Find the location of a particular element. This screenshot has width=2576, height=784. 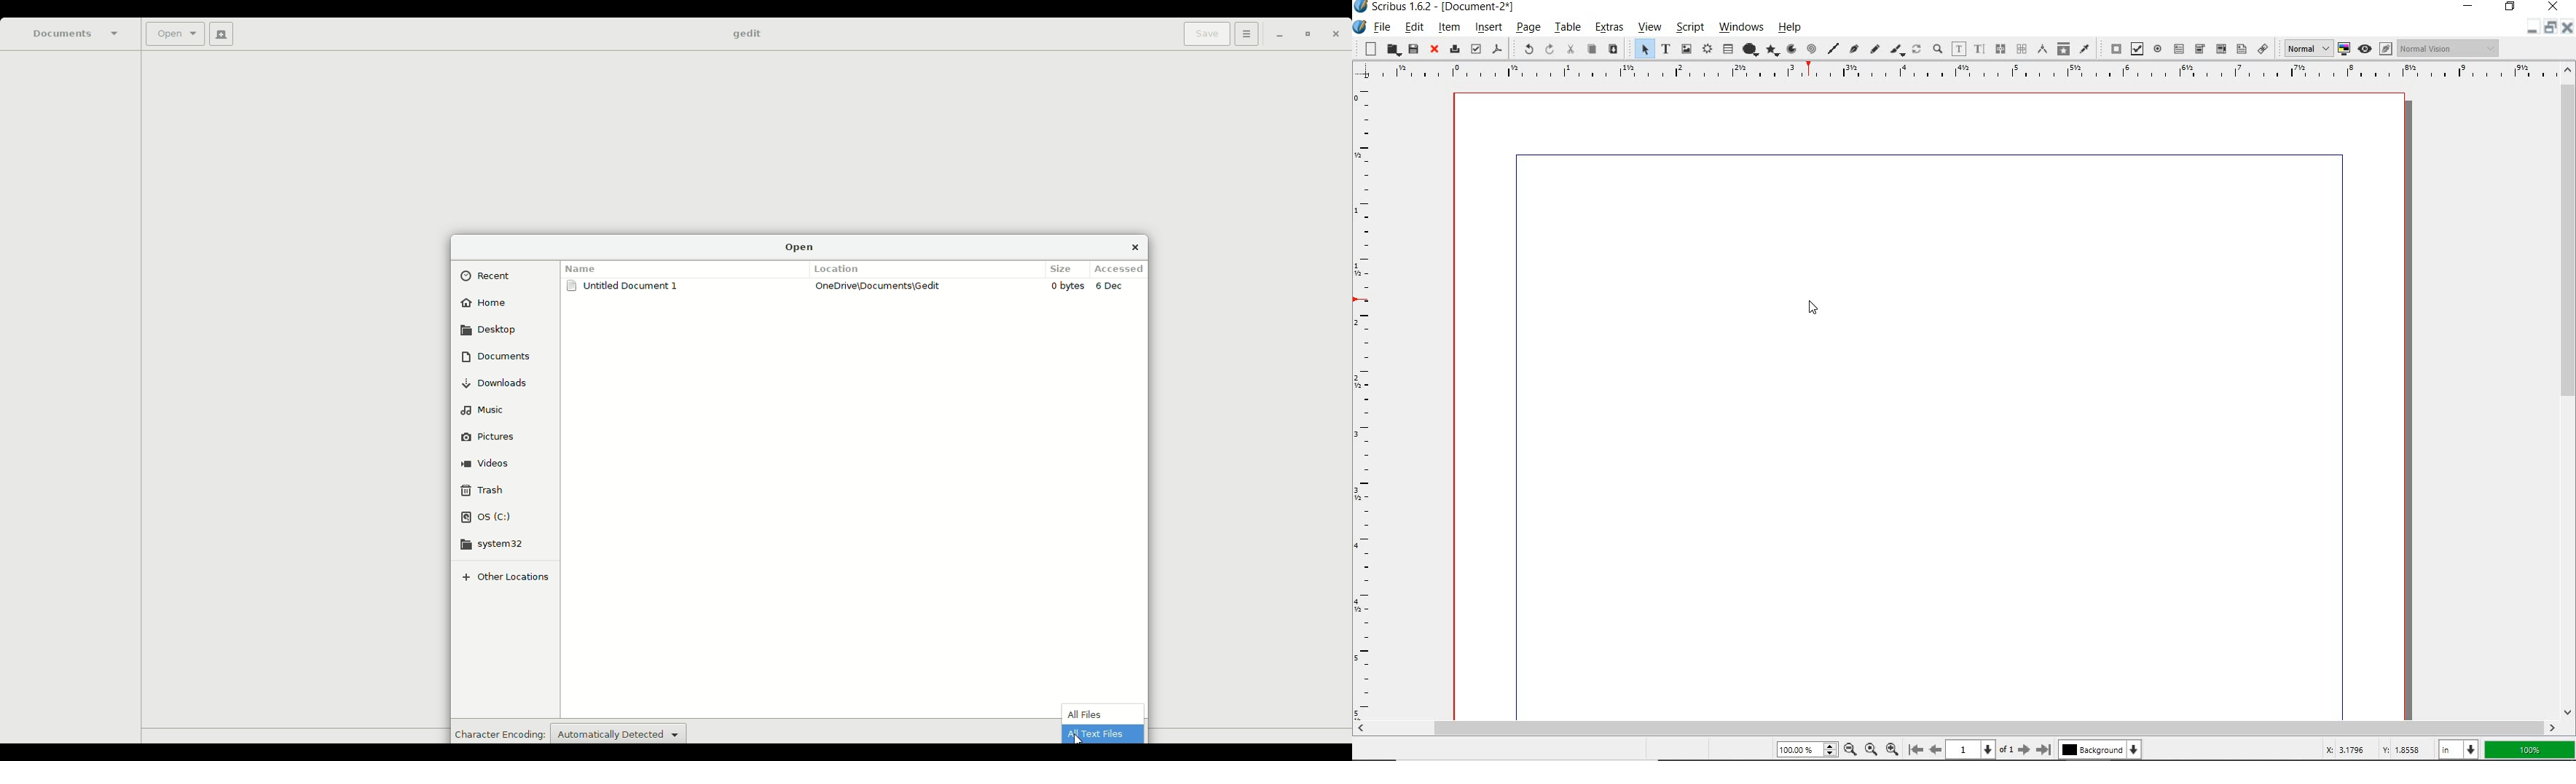

pdf text field is located at coordinates (2180, 48).